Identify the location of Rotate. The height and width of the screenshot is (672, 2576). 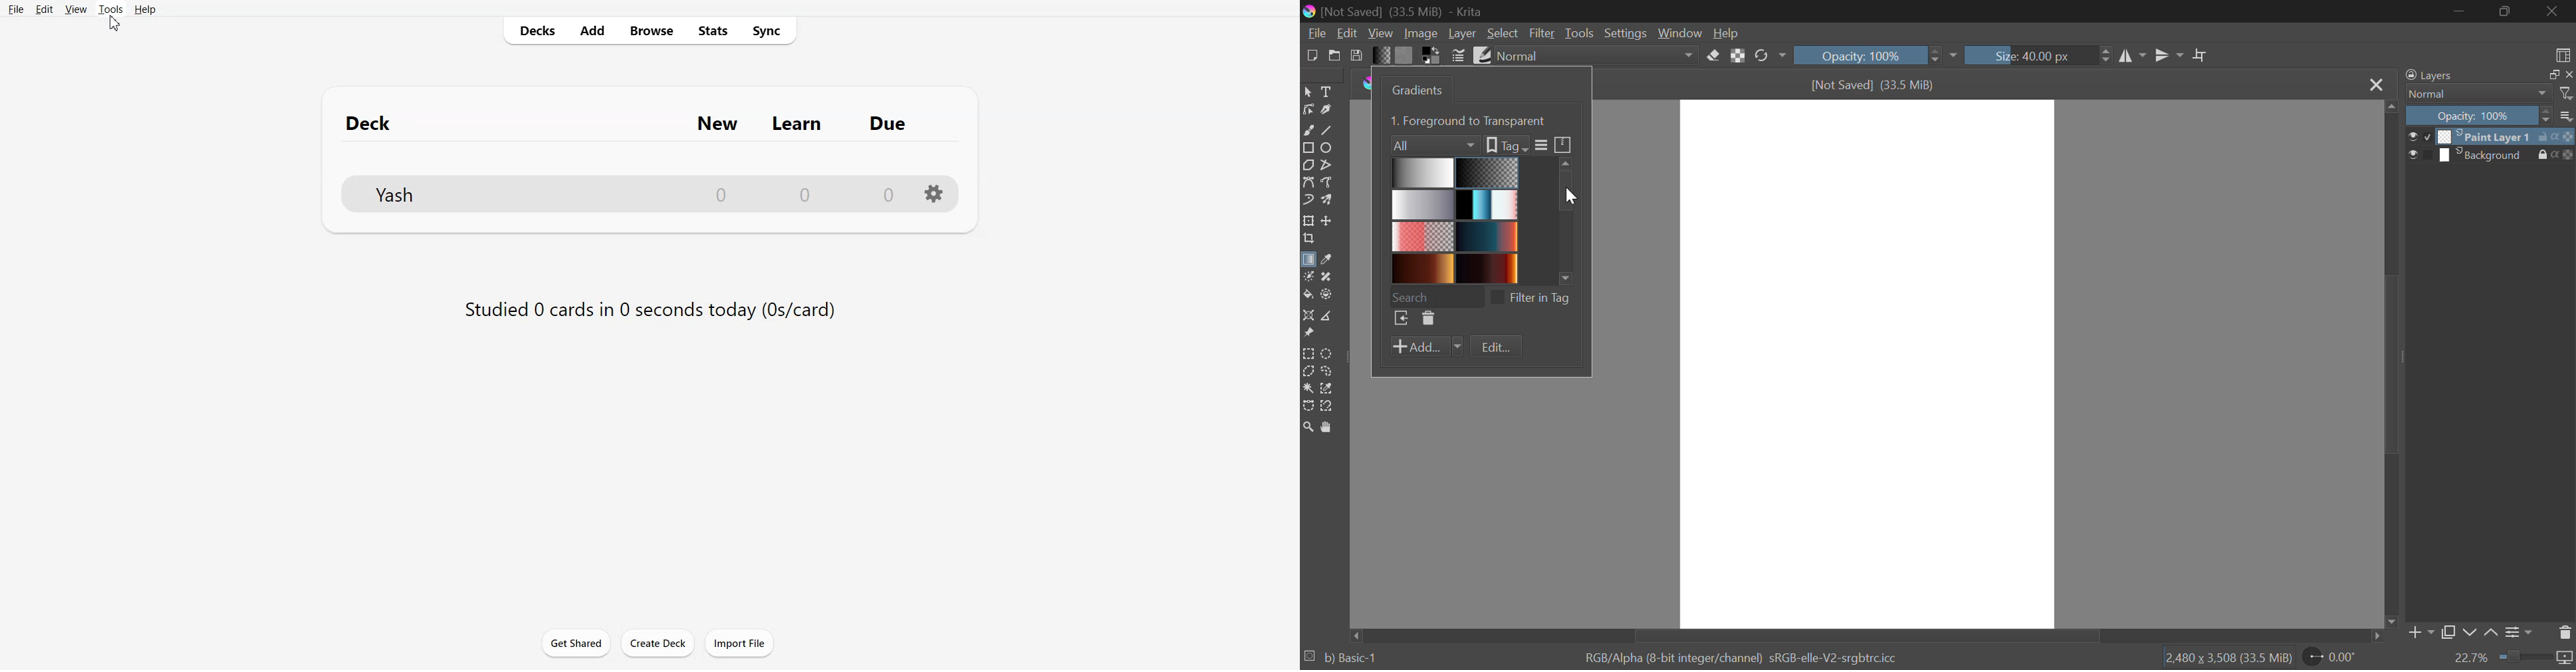
(1770, 56).